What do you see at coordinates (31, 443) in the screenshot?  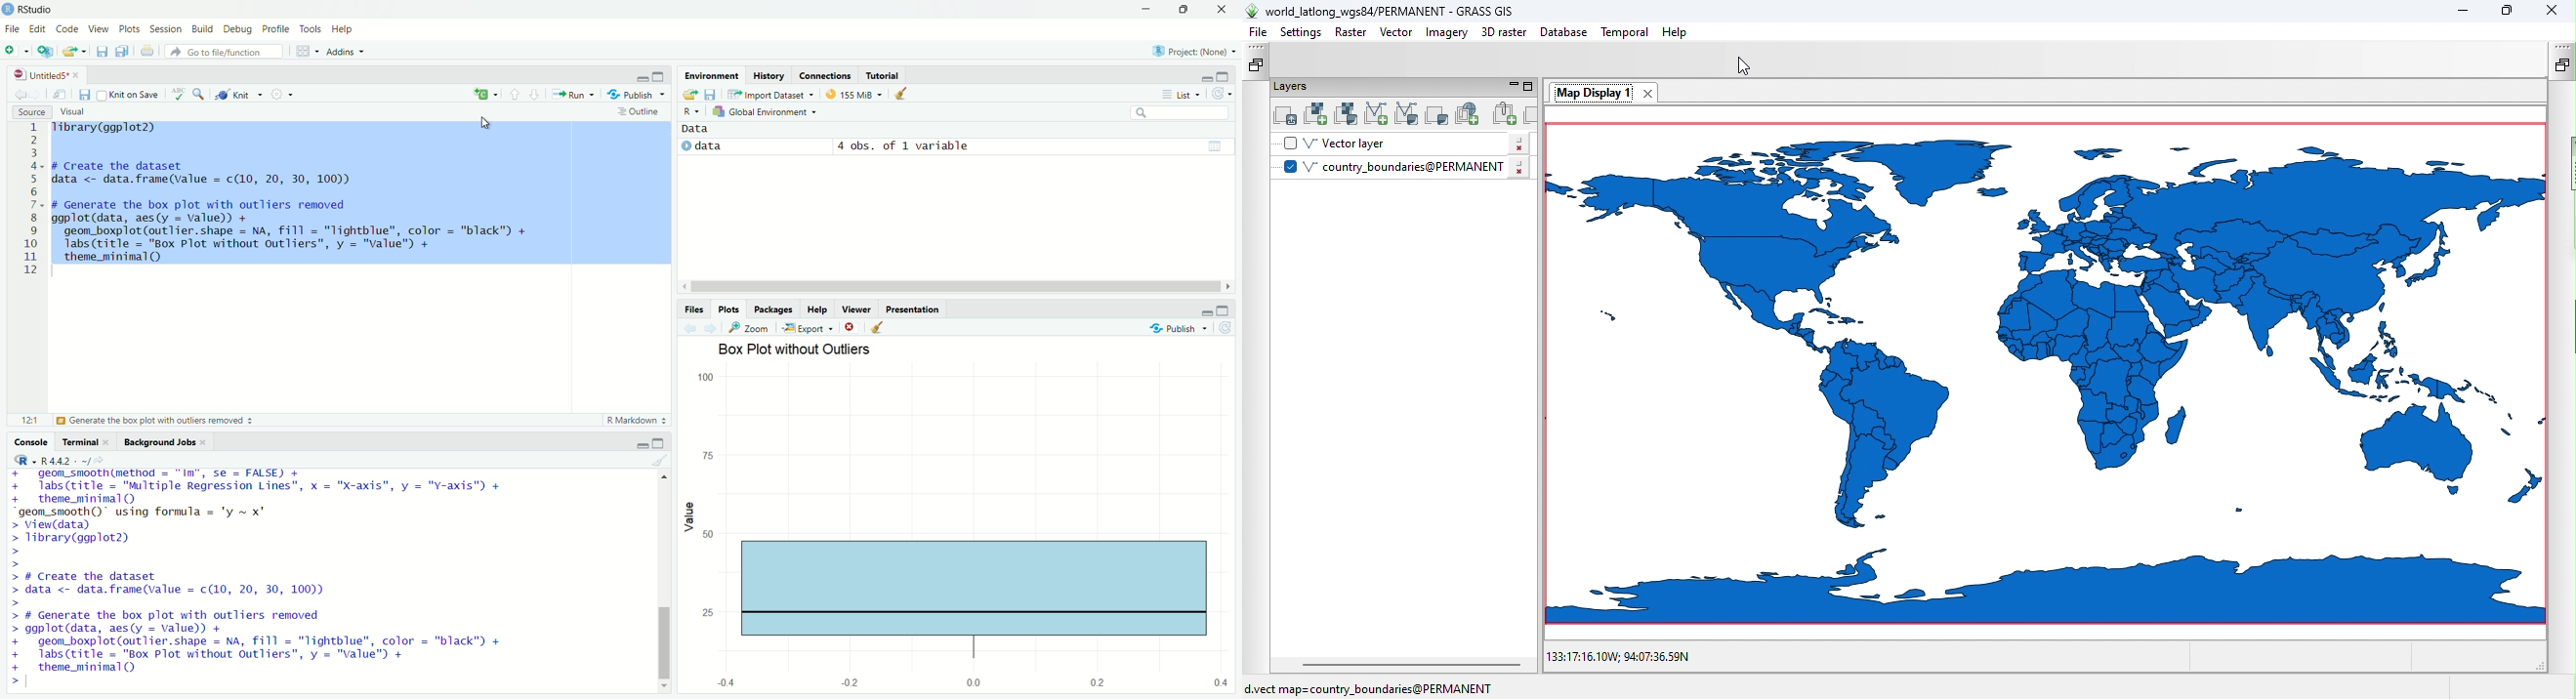 I see `Console` at bounding box center [31, 443].